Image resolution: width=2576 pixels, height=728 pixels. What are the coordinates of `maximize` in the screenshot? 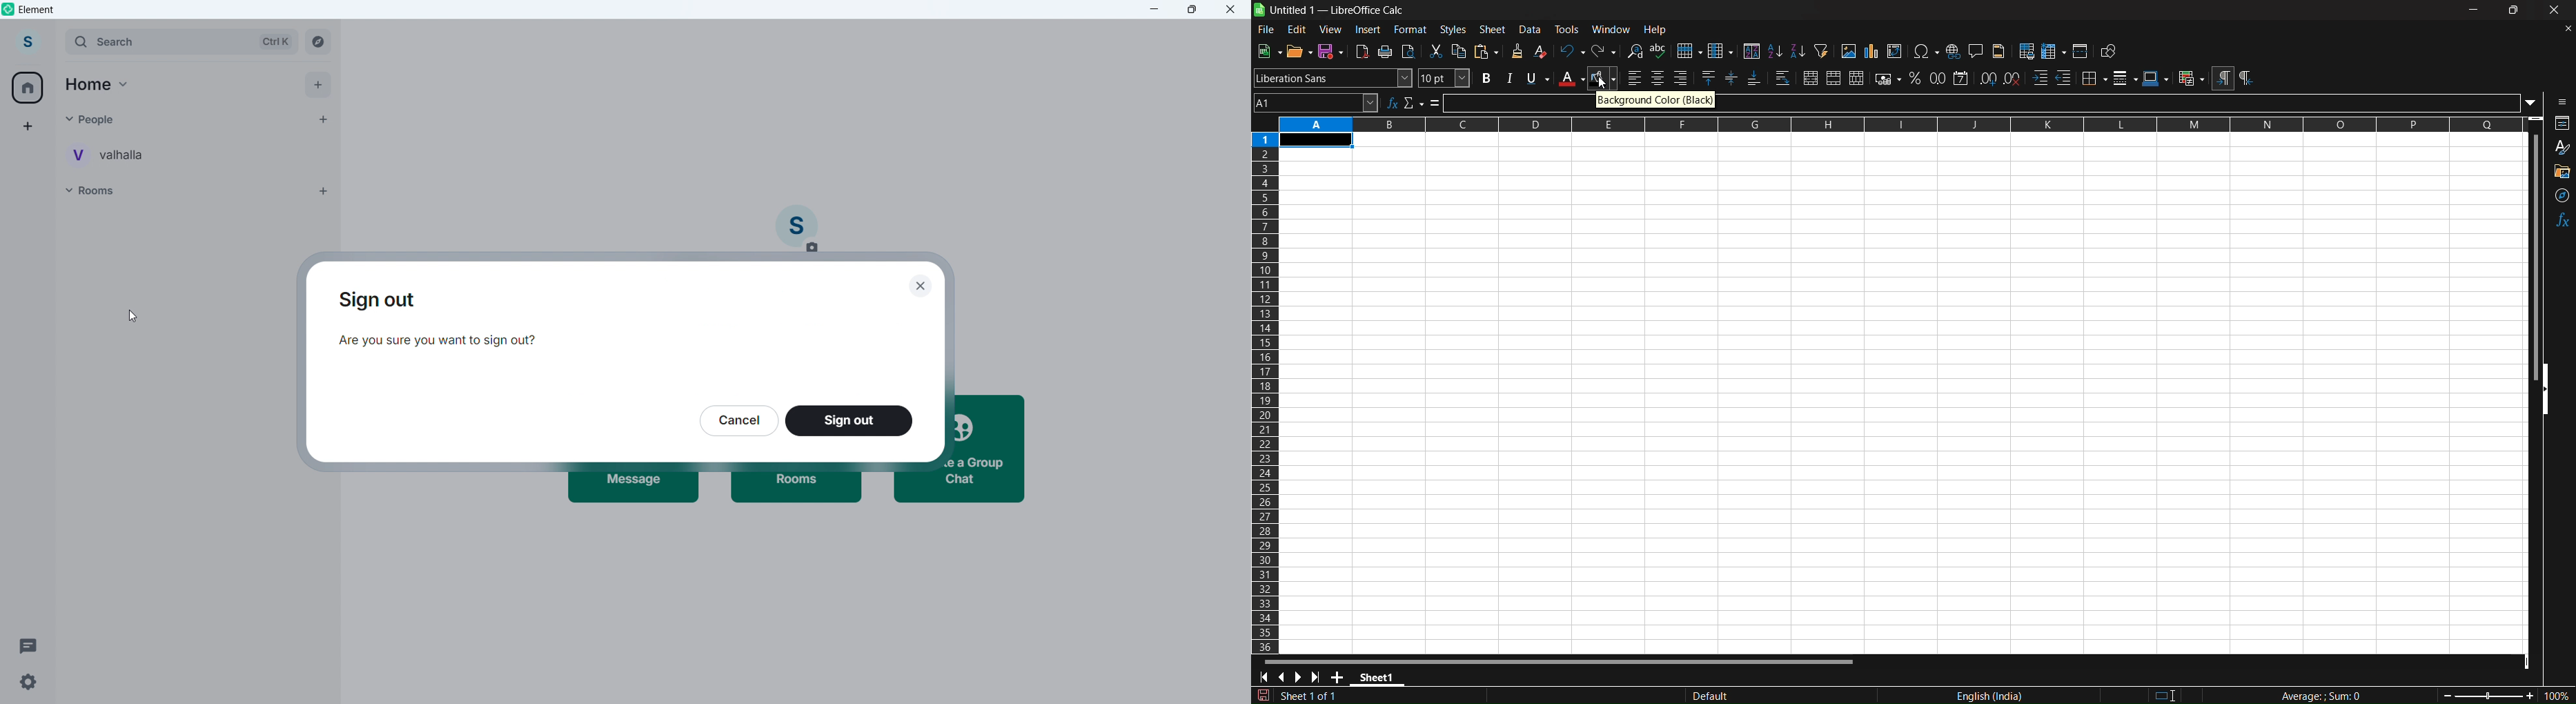 It's located at (1193, 9).